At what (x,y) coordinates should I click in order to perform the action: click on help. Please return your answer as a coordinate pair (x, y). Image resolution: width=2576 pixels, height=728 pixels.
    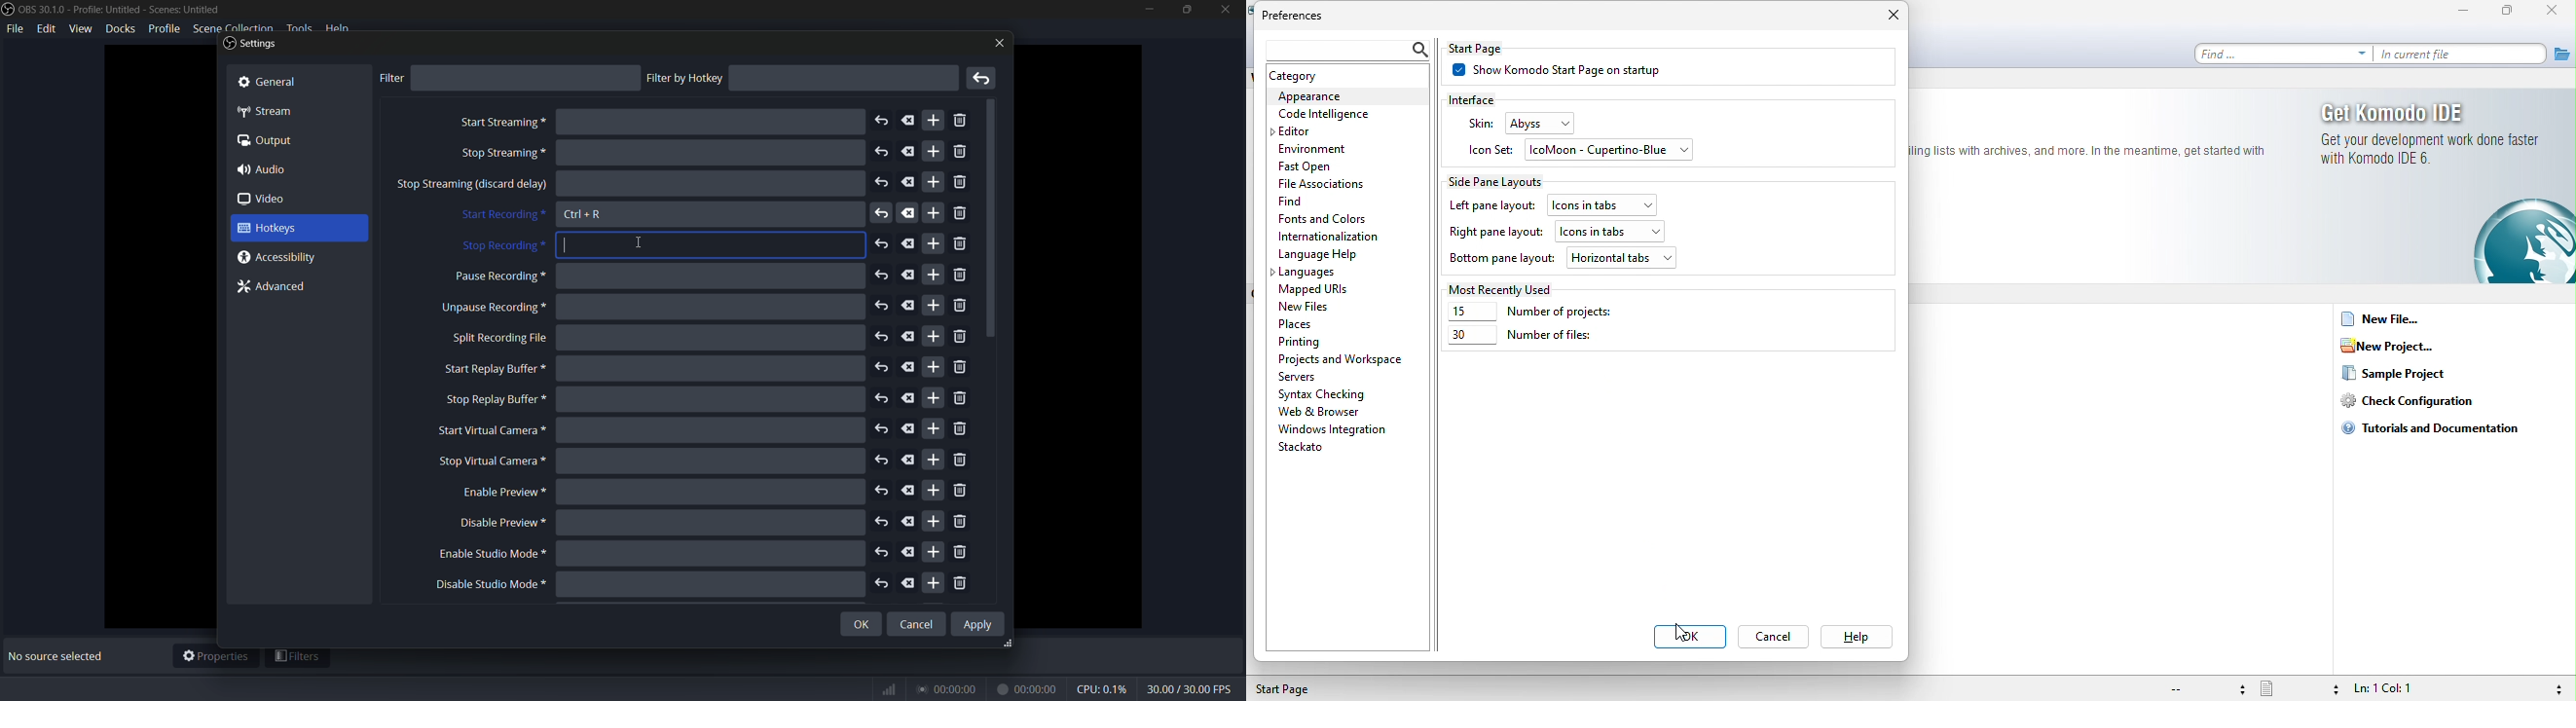
    Looking at the image, I should click on (1855, 638).